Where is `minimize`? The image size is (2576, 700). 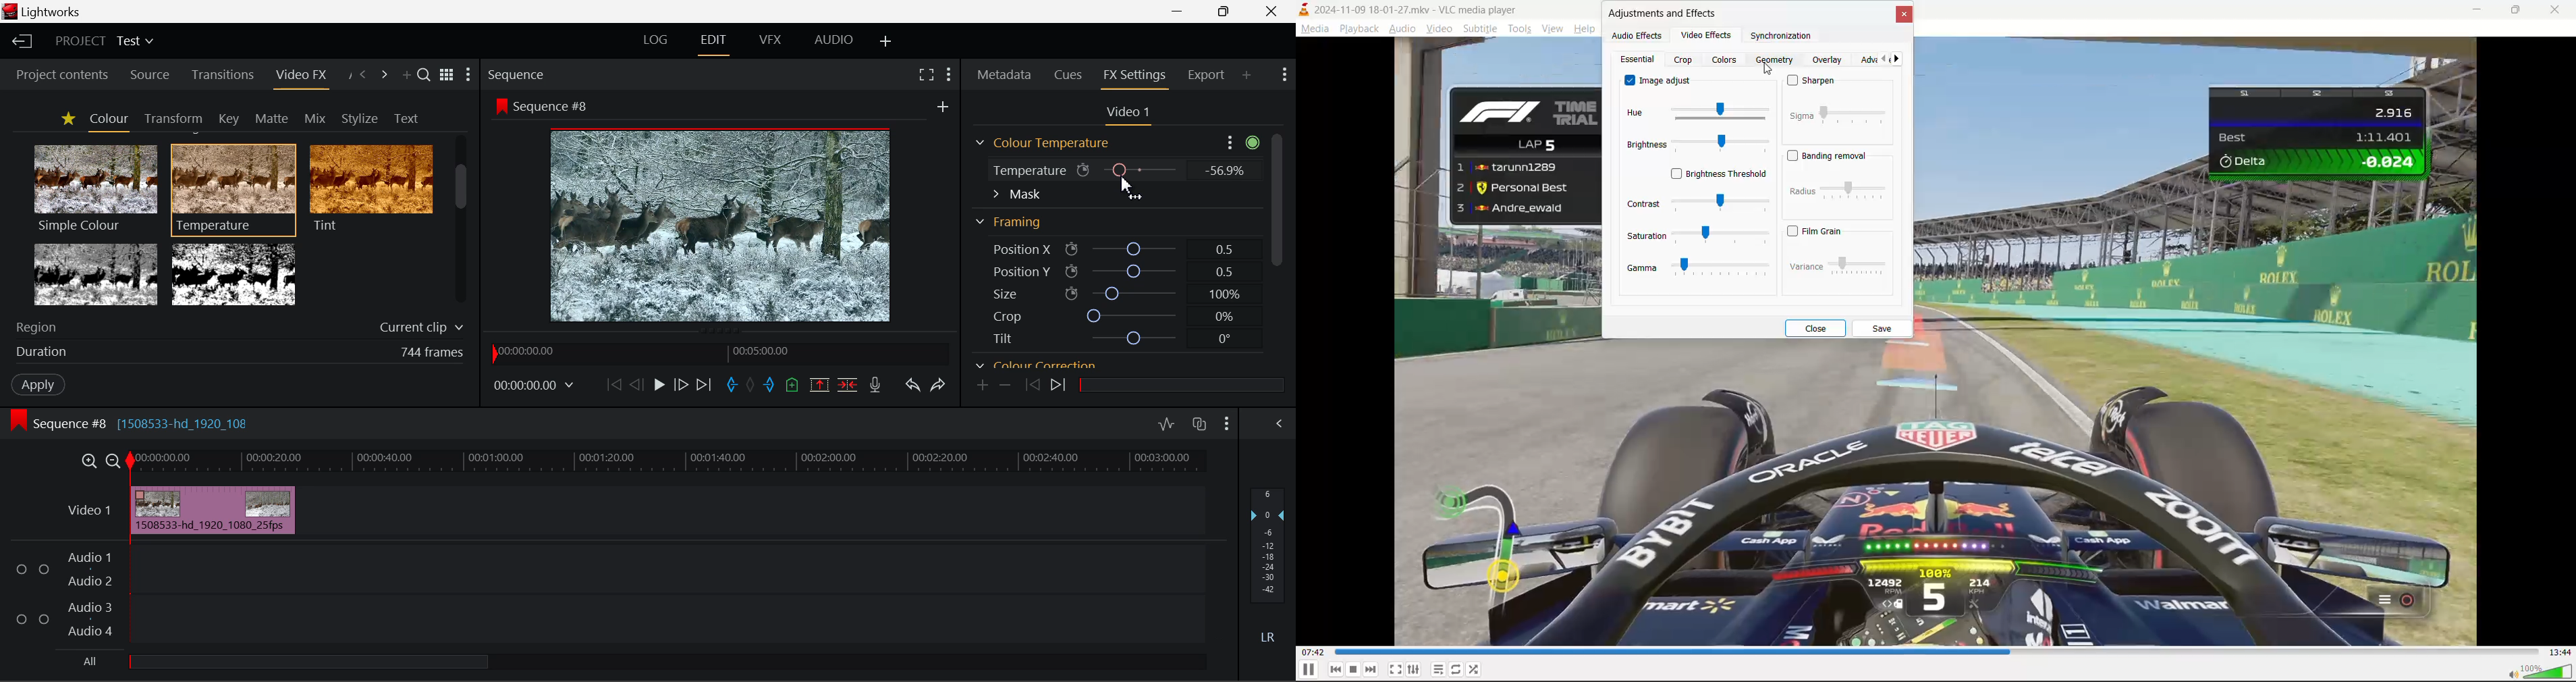 minimize is located at coordinates (2476, 11).